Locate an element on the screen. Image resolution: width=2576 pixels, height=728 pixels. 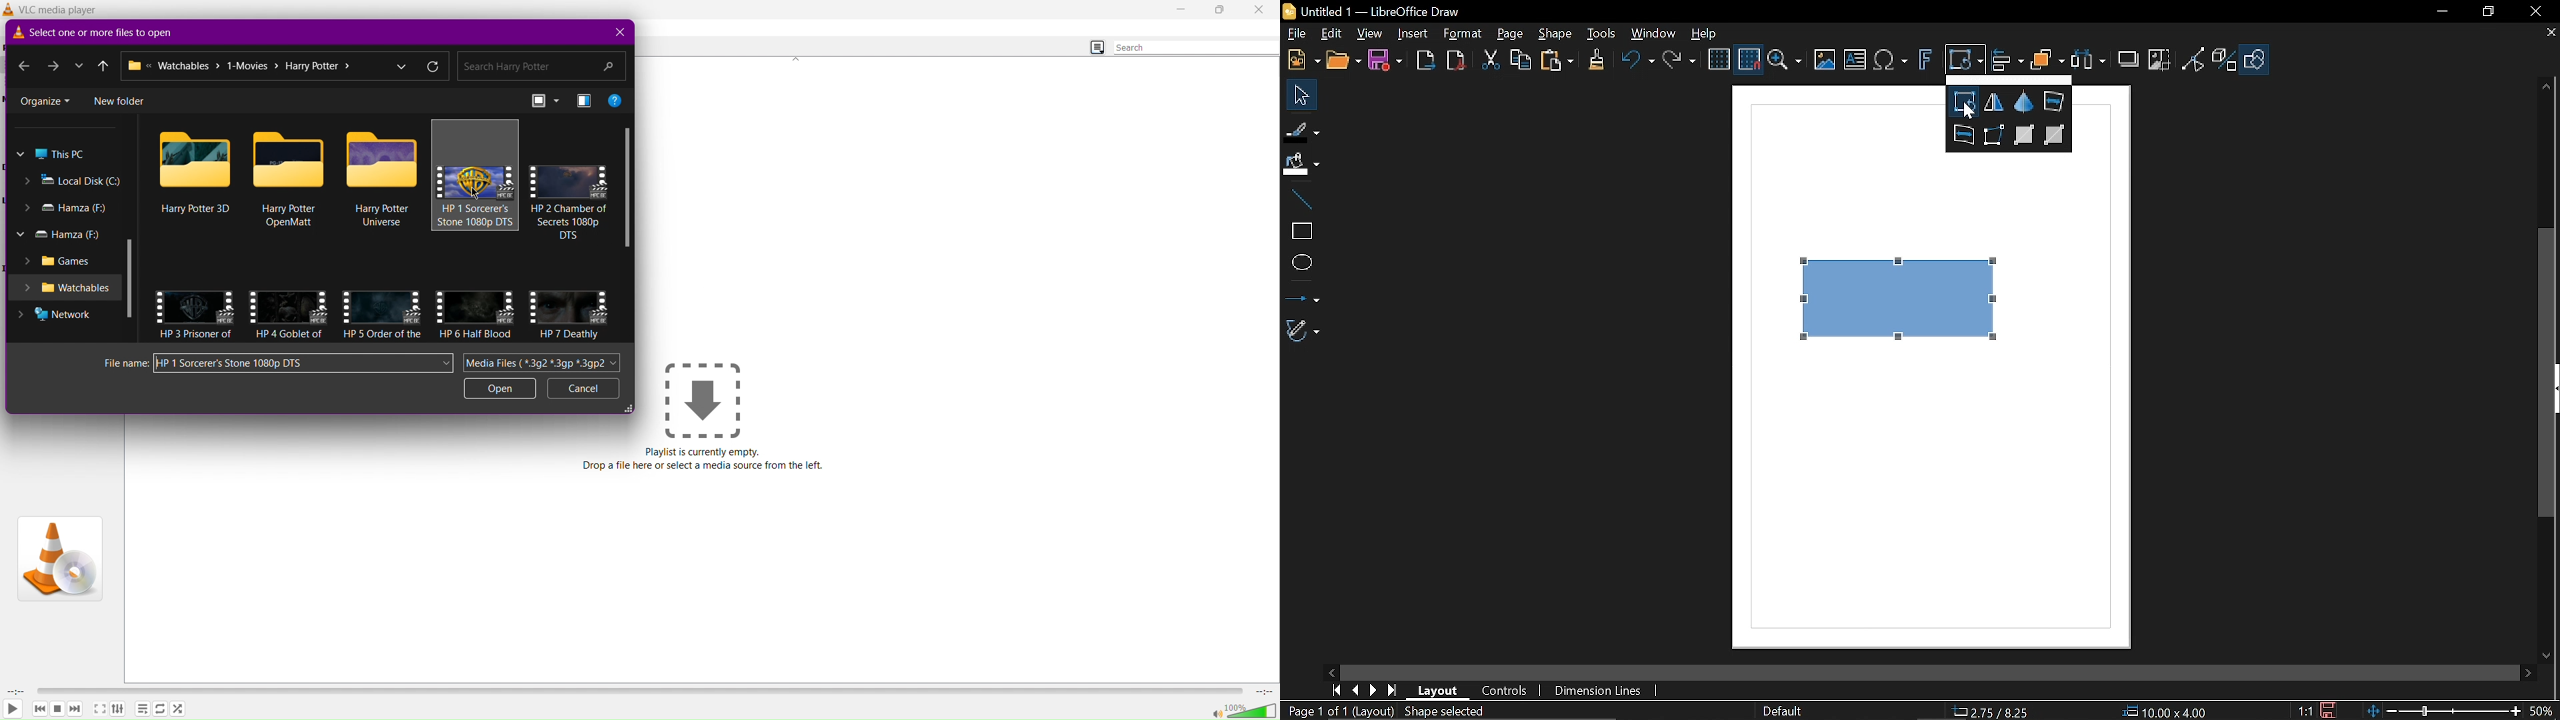
Line is located at coordinates (1298, 200).